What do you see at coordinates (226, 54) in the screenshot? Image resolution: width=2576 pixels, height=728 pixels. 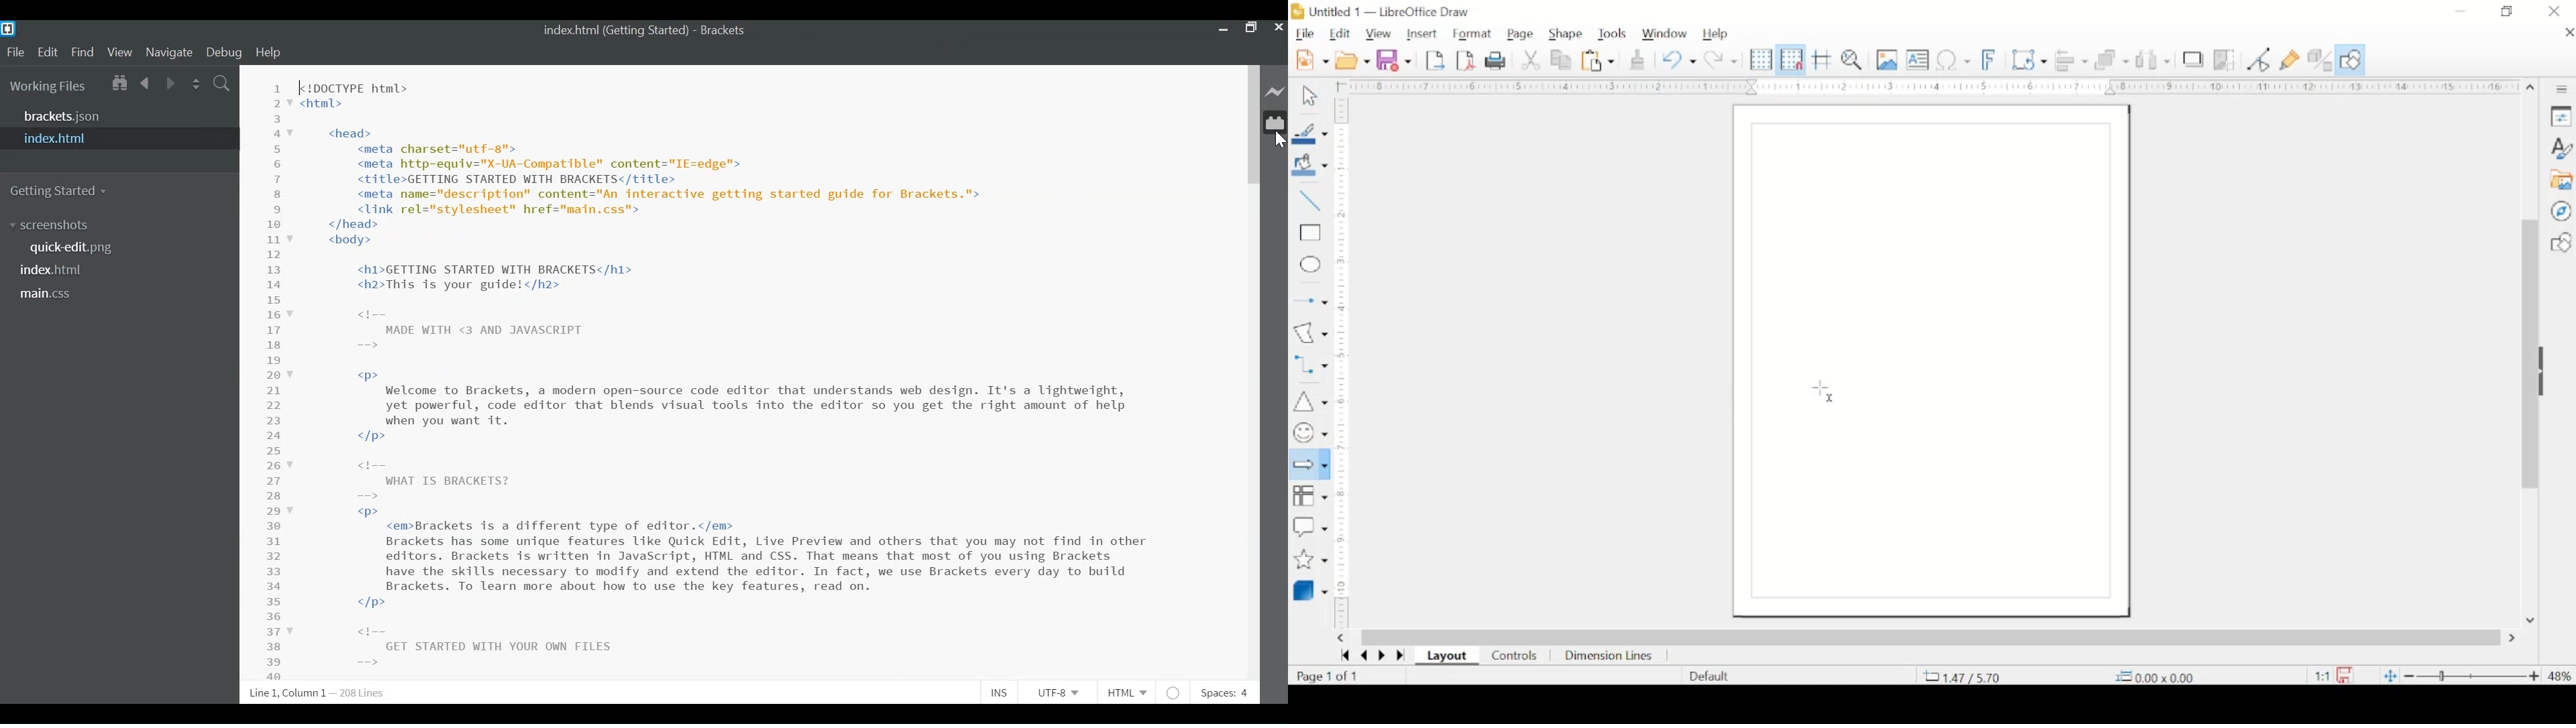 I see `Debug` at bounding box center [226, 54].